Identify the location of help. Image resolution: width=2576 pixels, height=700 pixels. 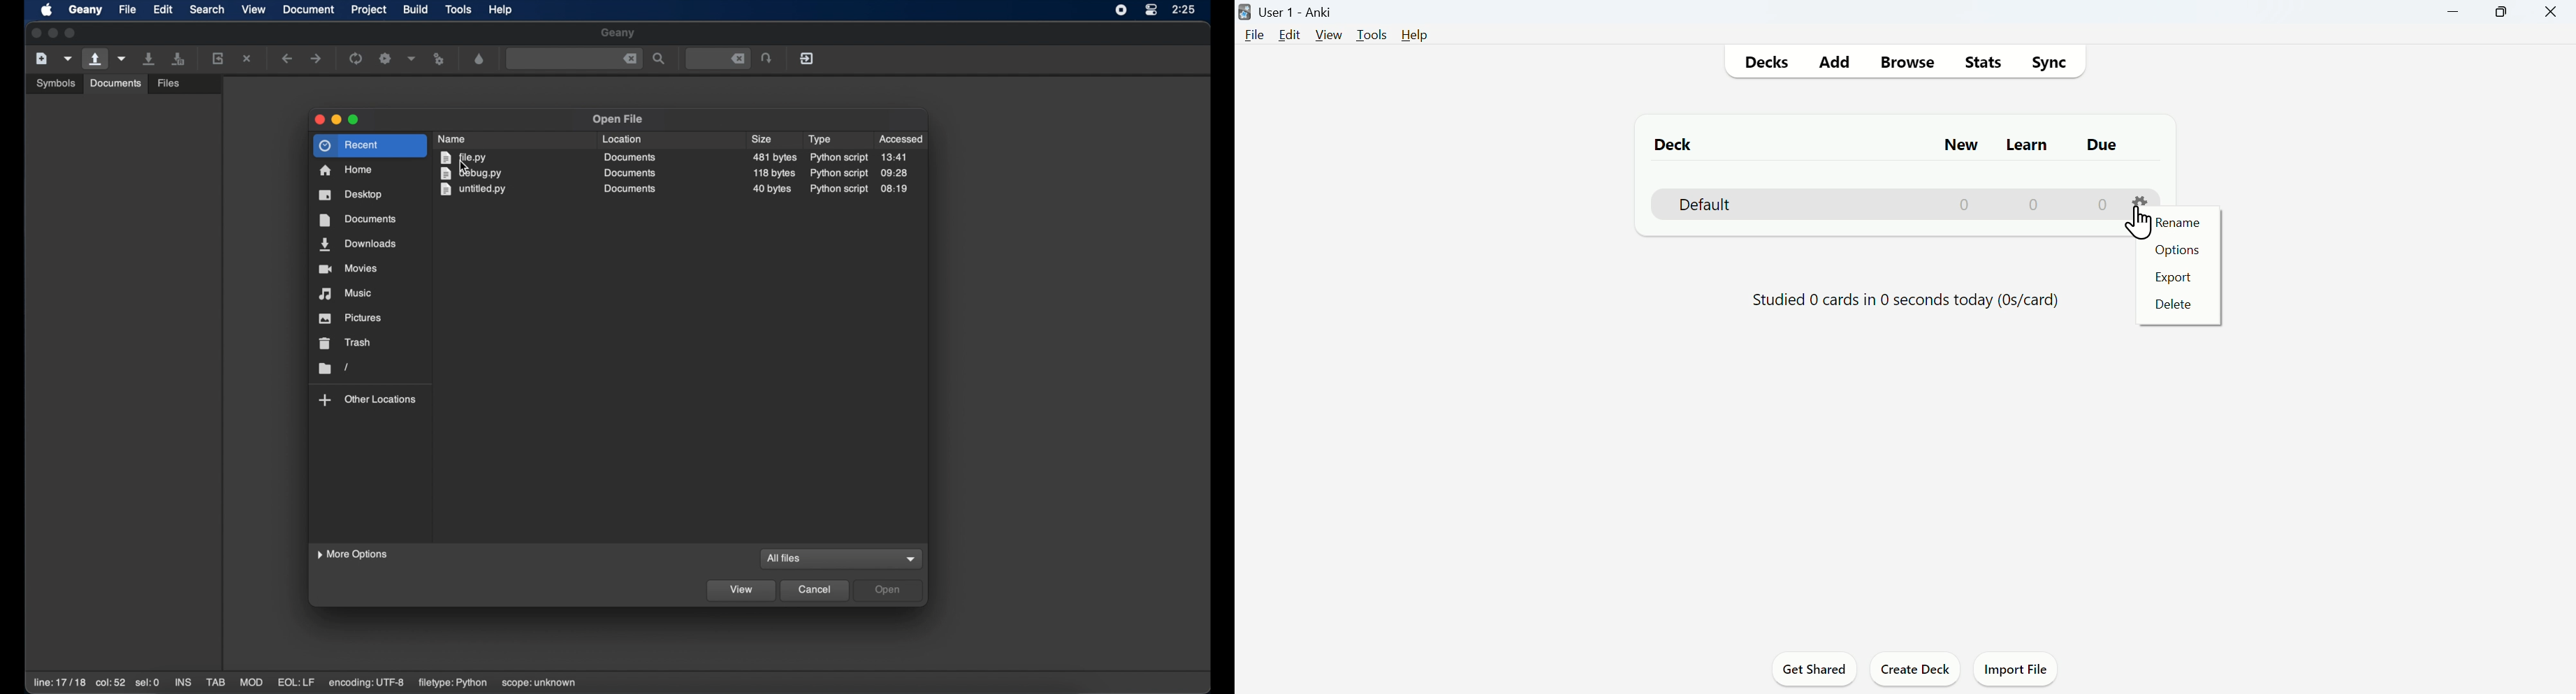
(501, 10).